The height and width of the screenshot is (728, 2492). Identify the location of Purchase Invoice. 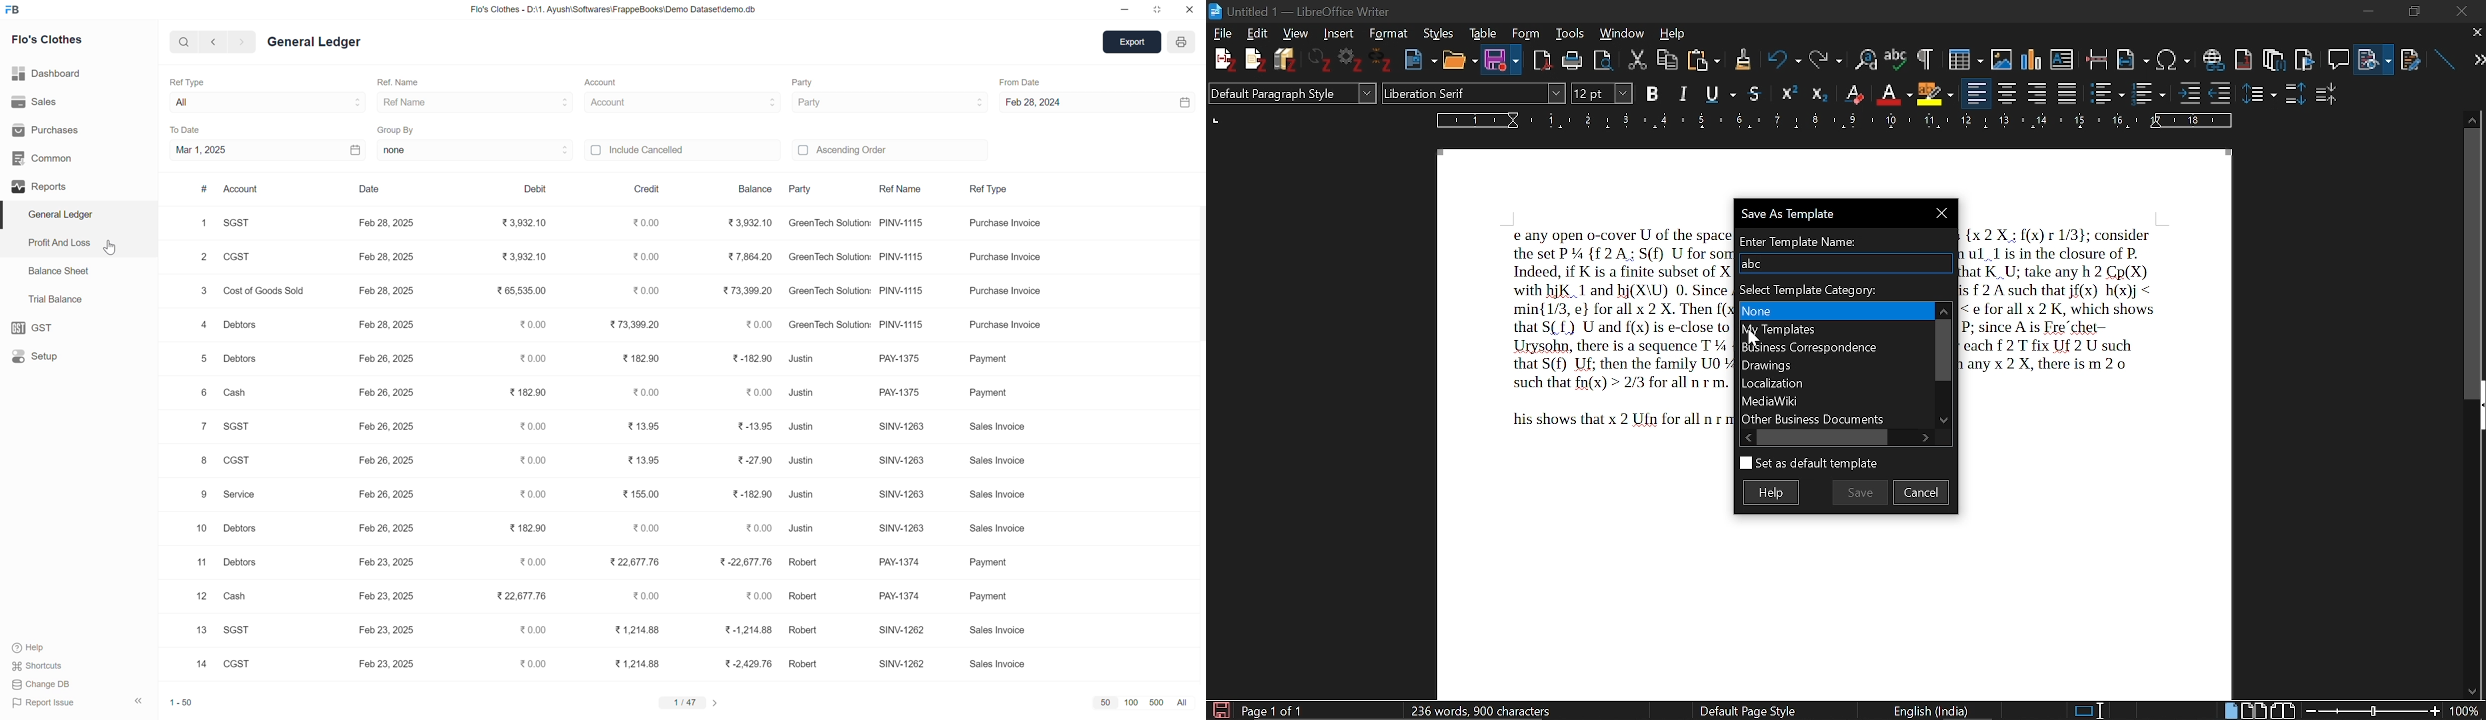
(1006, 291).